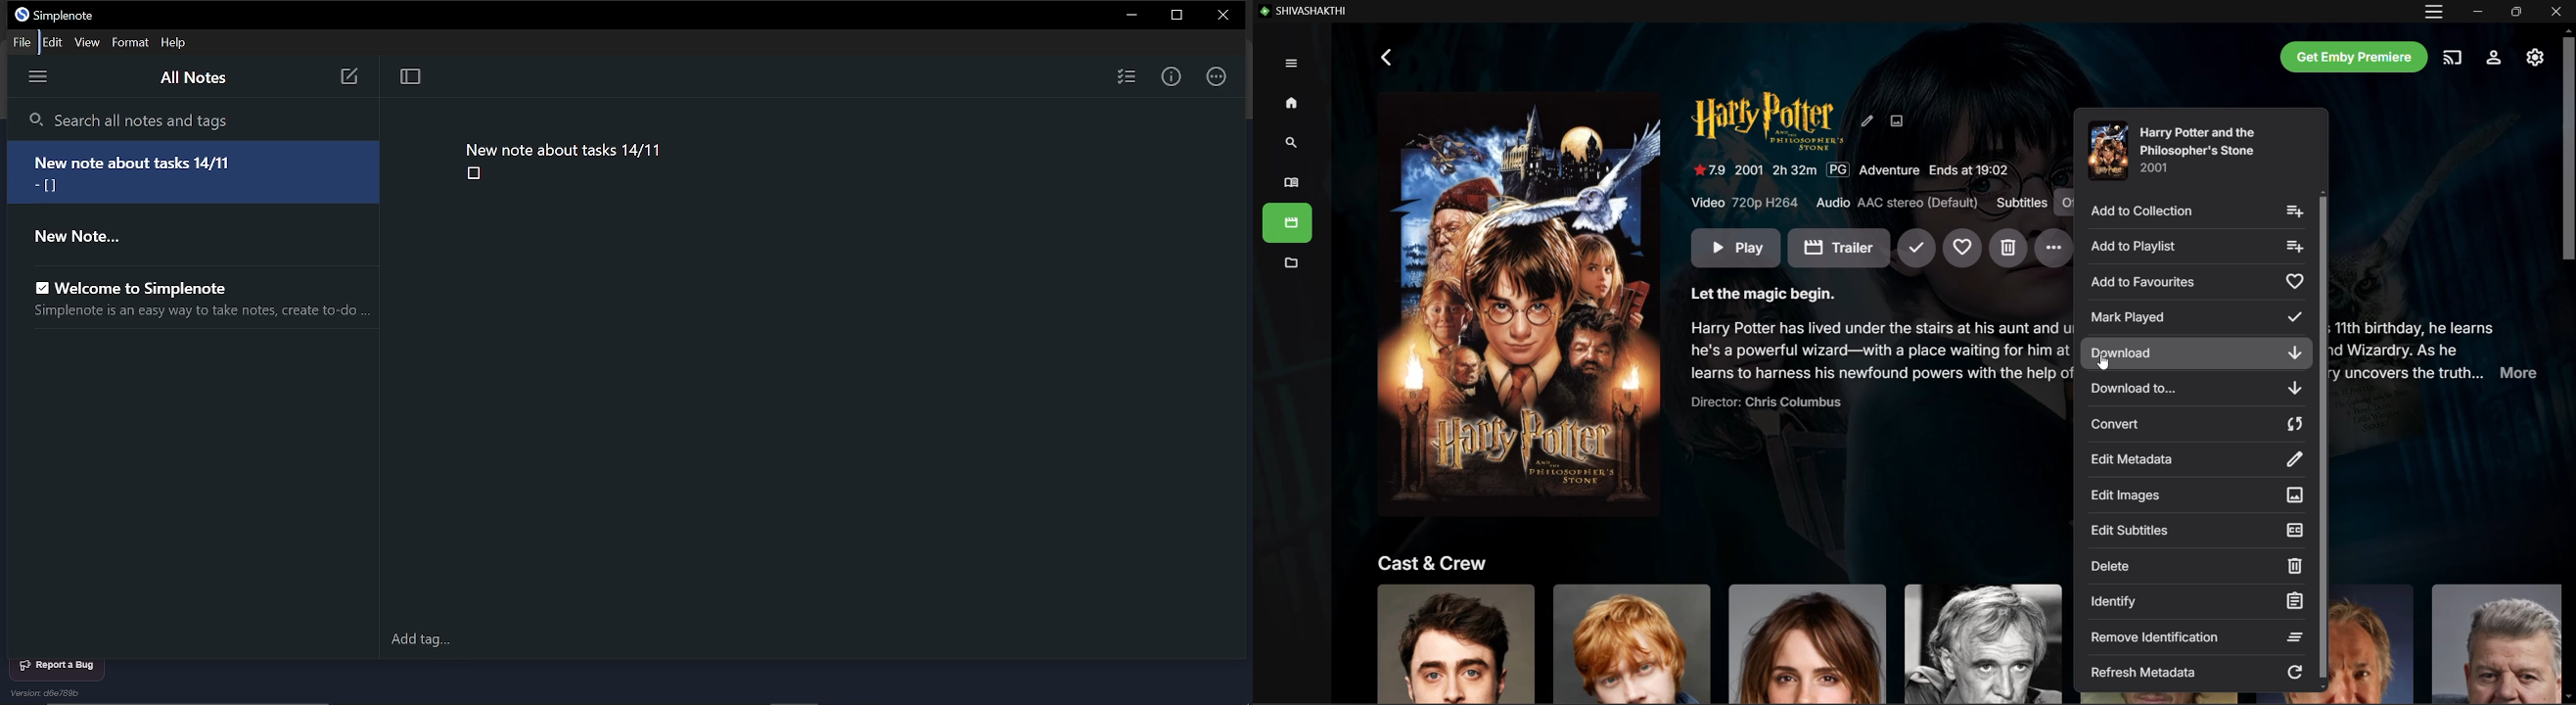 Image resolution: width=2576 pixels, height=728 pixels. Describe the element at coordinates (198, 78) in the screenshot. I see `All notes` at that location.